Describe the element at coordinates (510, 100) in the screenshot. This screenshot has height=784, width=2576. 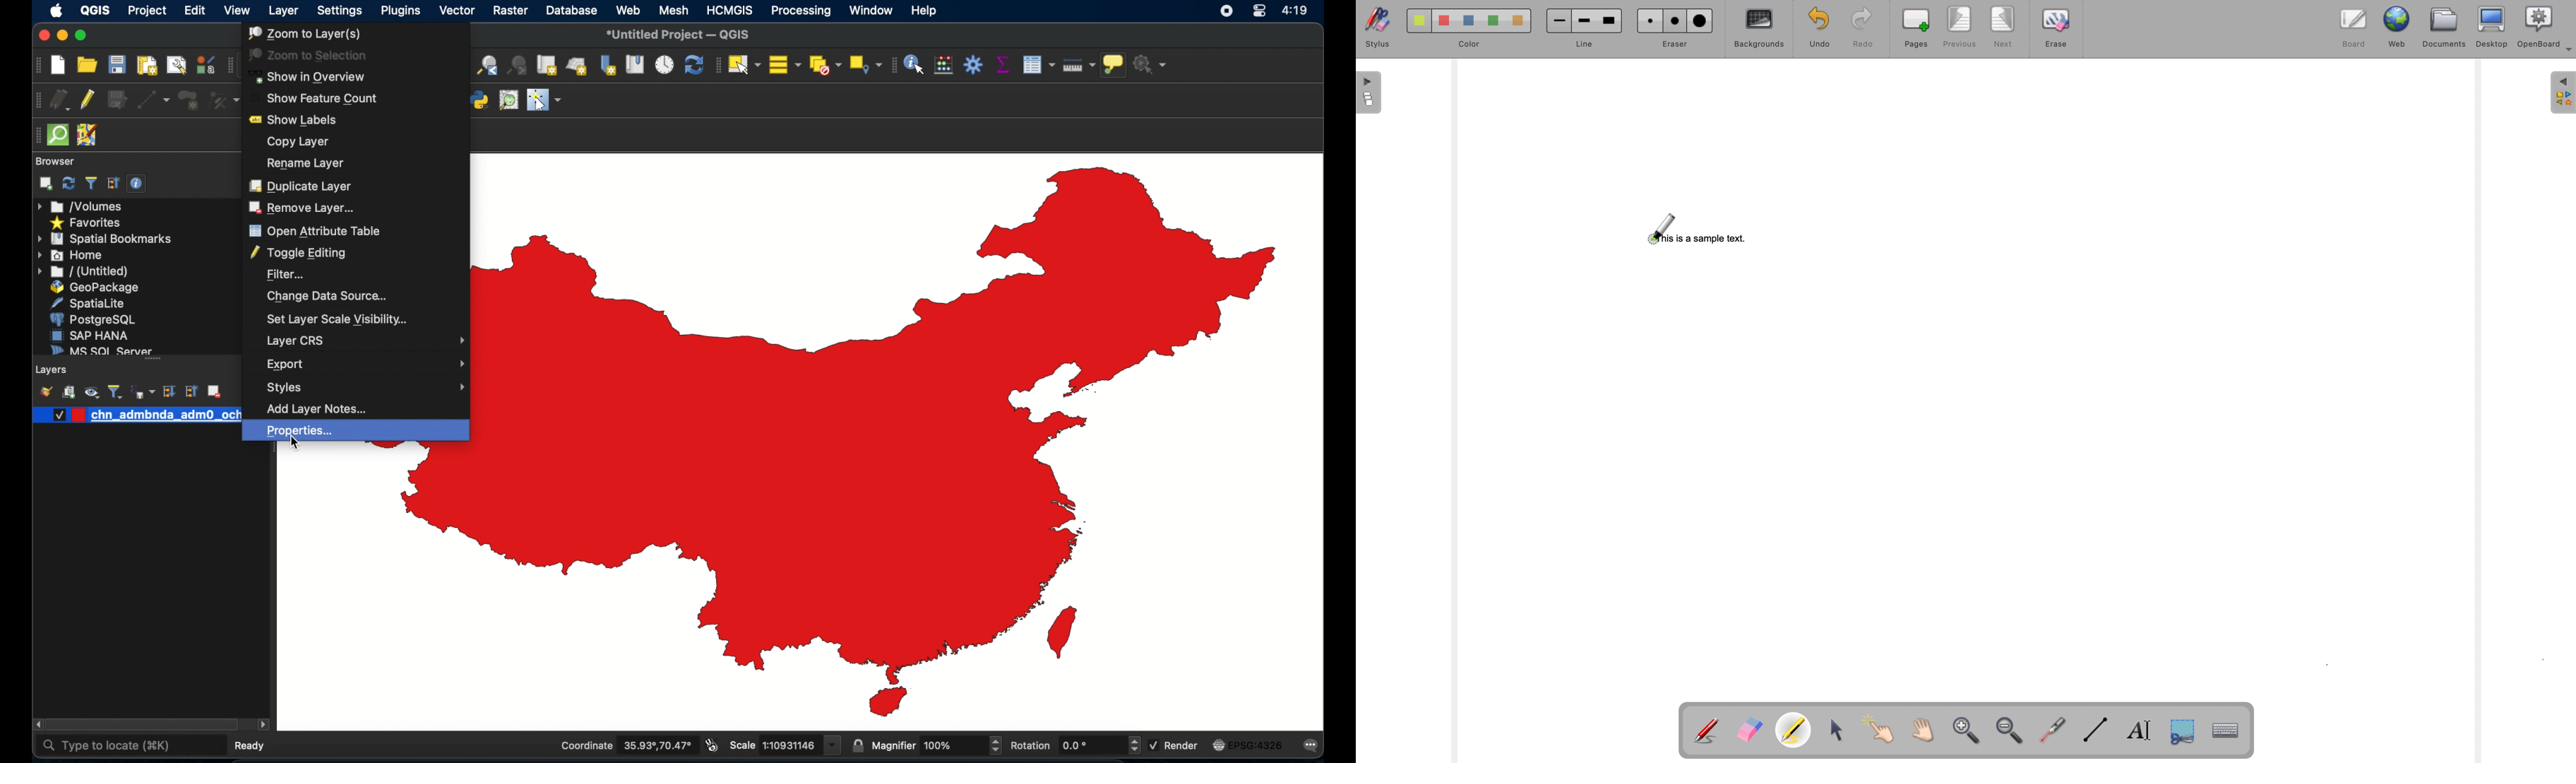
I see `osm place search` at that location.